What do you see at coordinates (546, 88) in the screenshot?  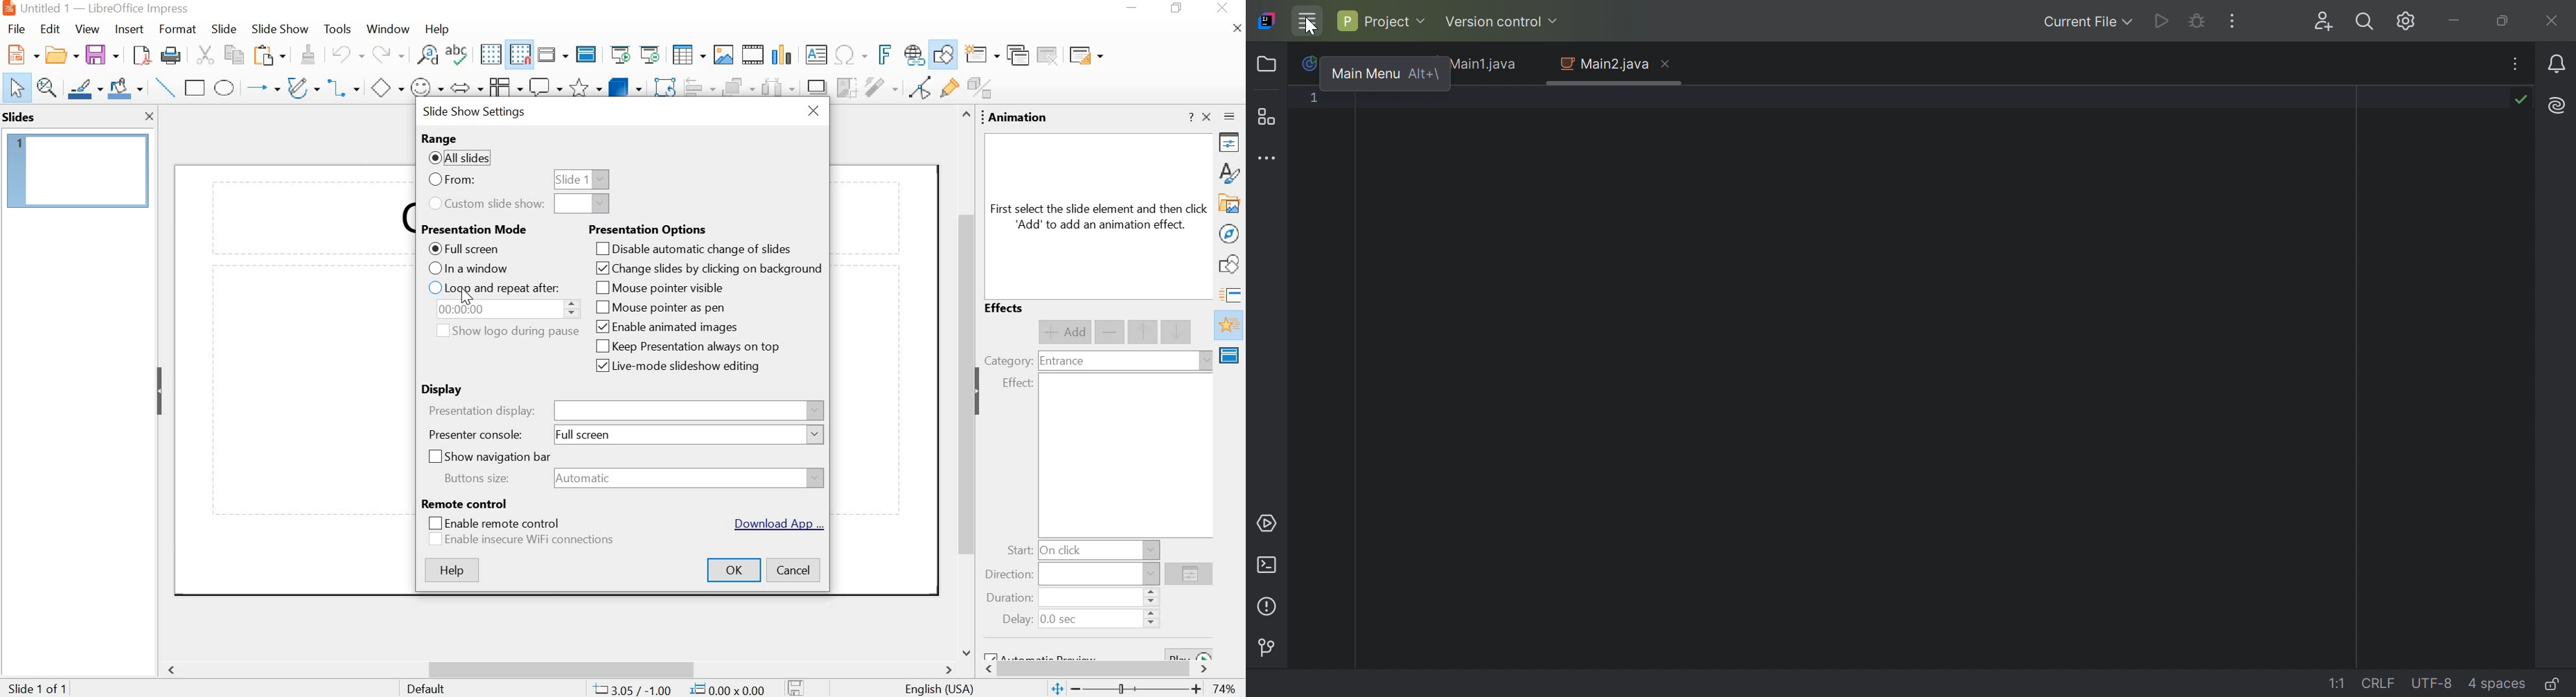 I see `callout shapes` at bounding box center [546, 88].